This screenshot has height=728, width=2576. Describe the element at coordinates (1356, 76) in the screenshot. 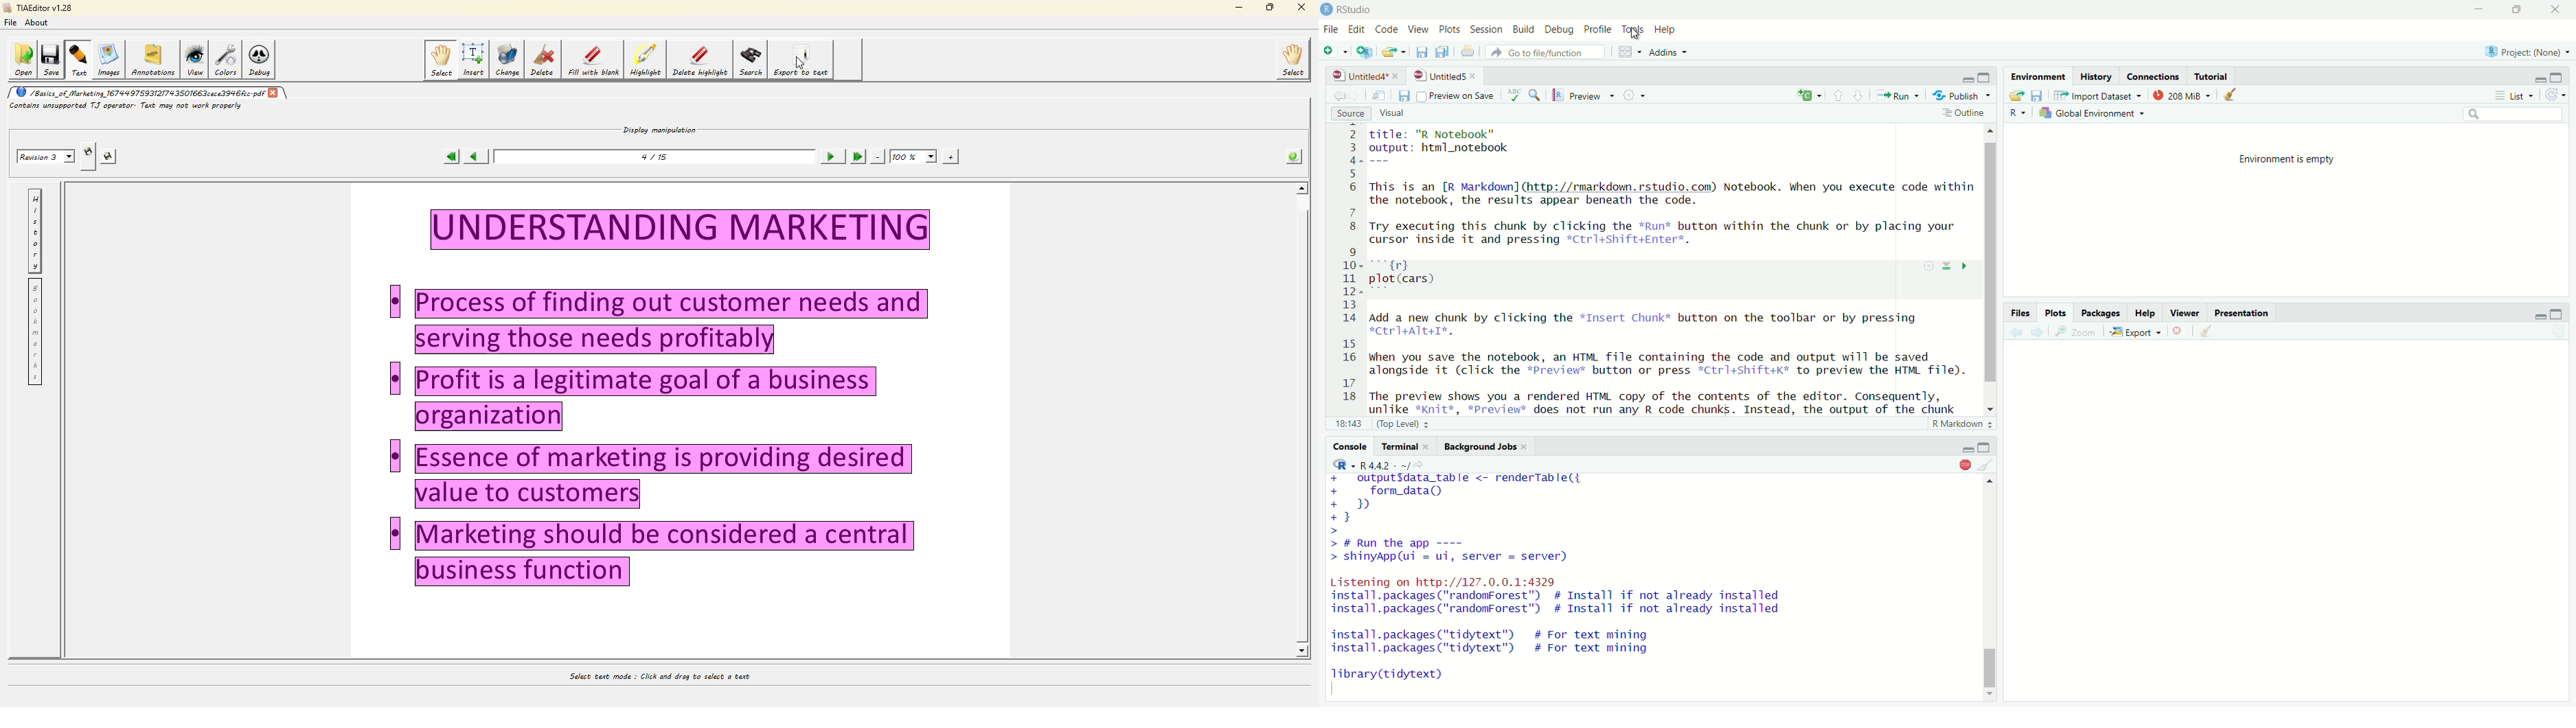

I see `Untitled4` at that location.